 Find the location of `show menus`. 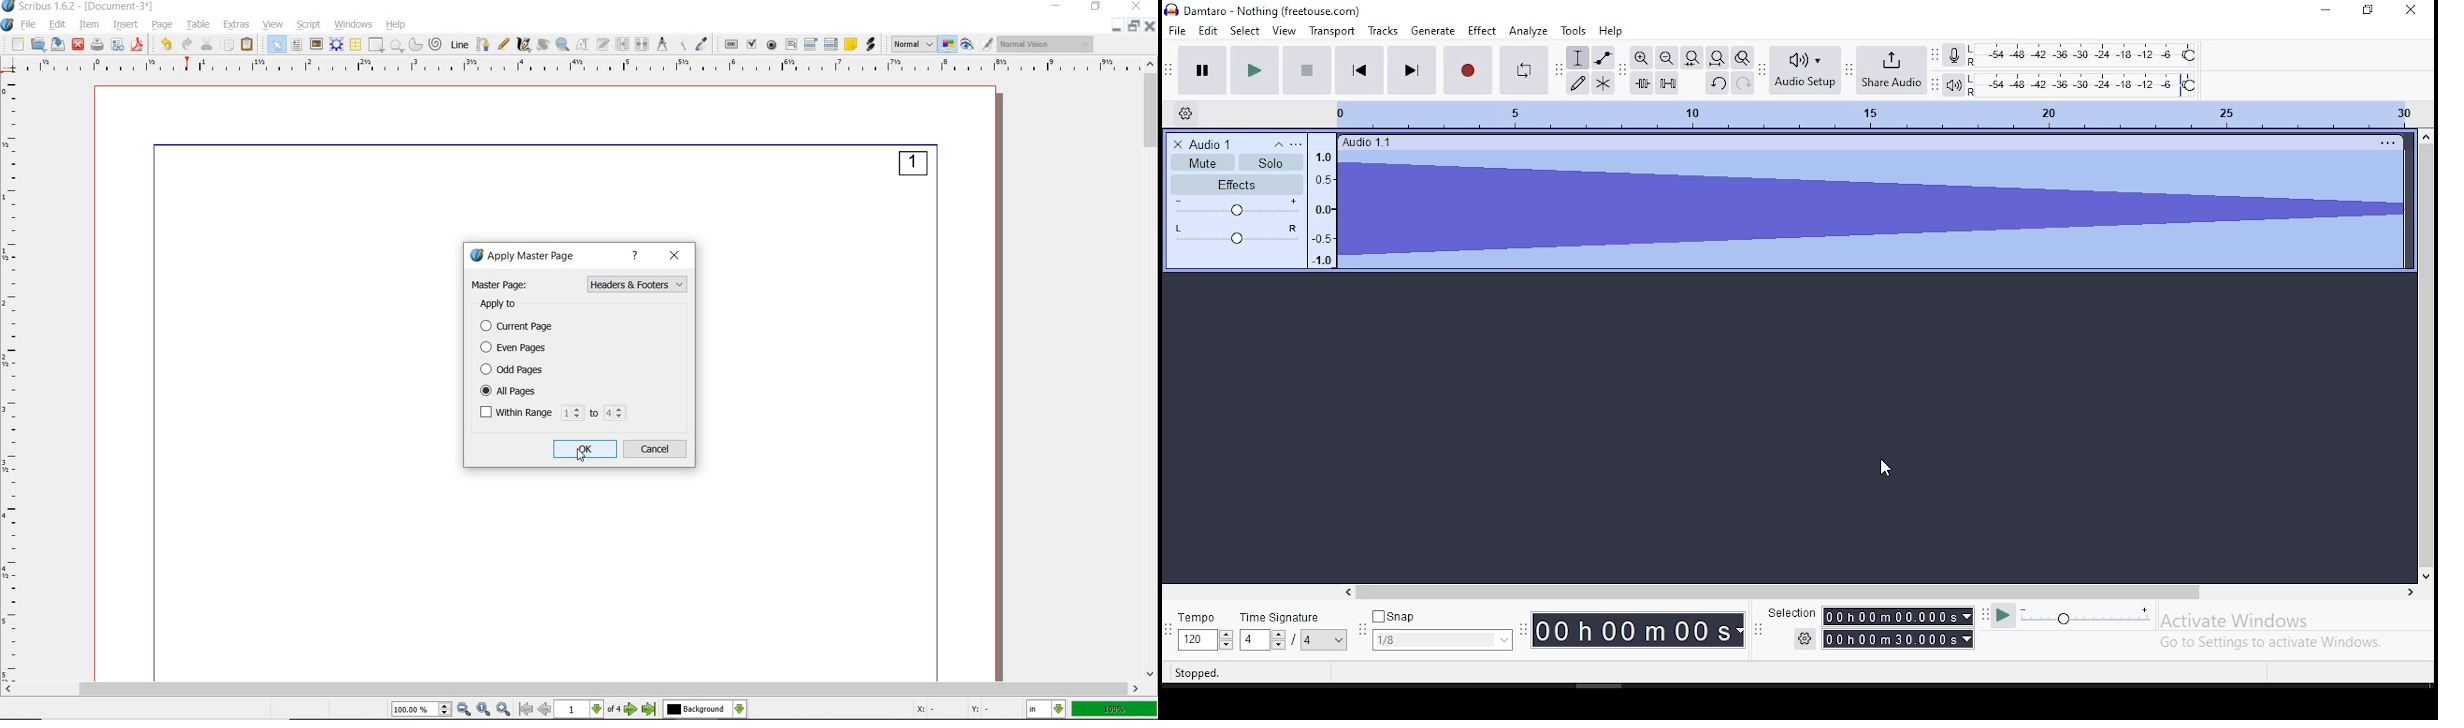

show menus is located at coordinates (1359, 632).